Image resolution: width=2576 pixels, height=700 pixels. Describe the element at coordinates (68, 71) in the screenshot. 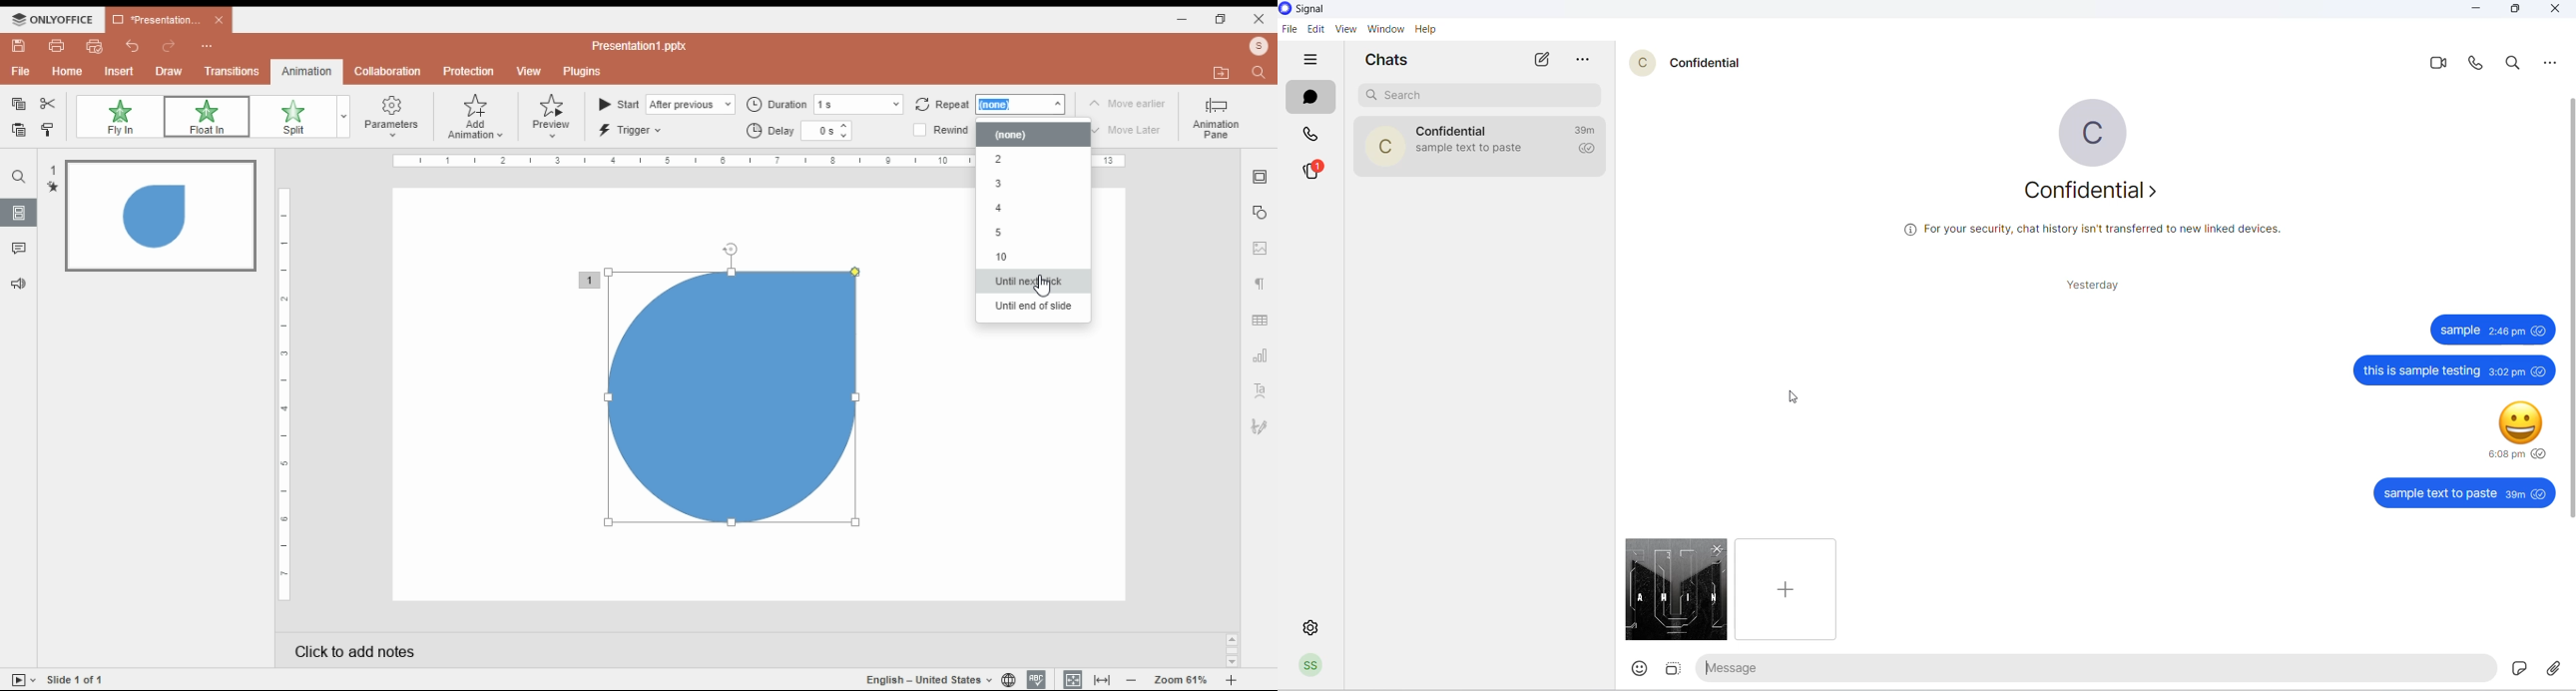

I see `home` at that location.